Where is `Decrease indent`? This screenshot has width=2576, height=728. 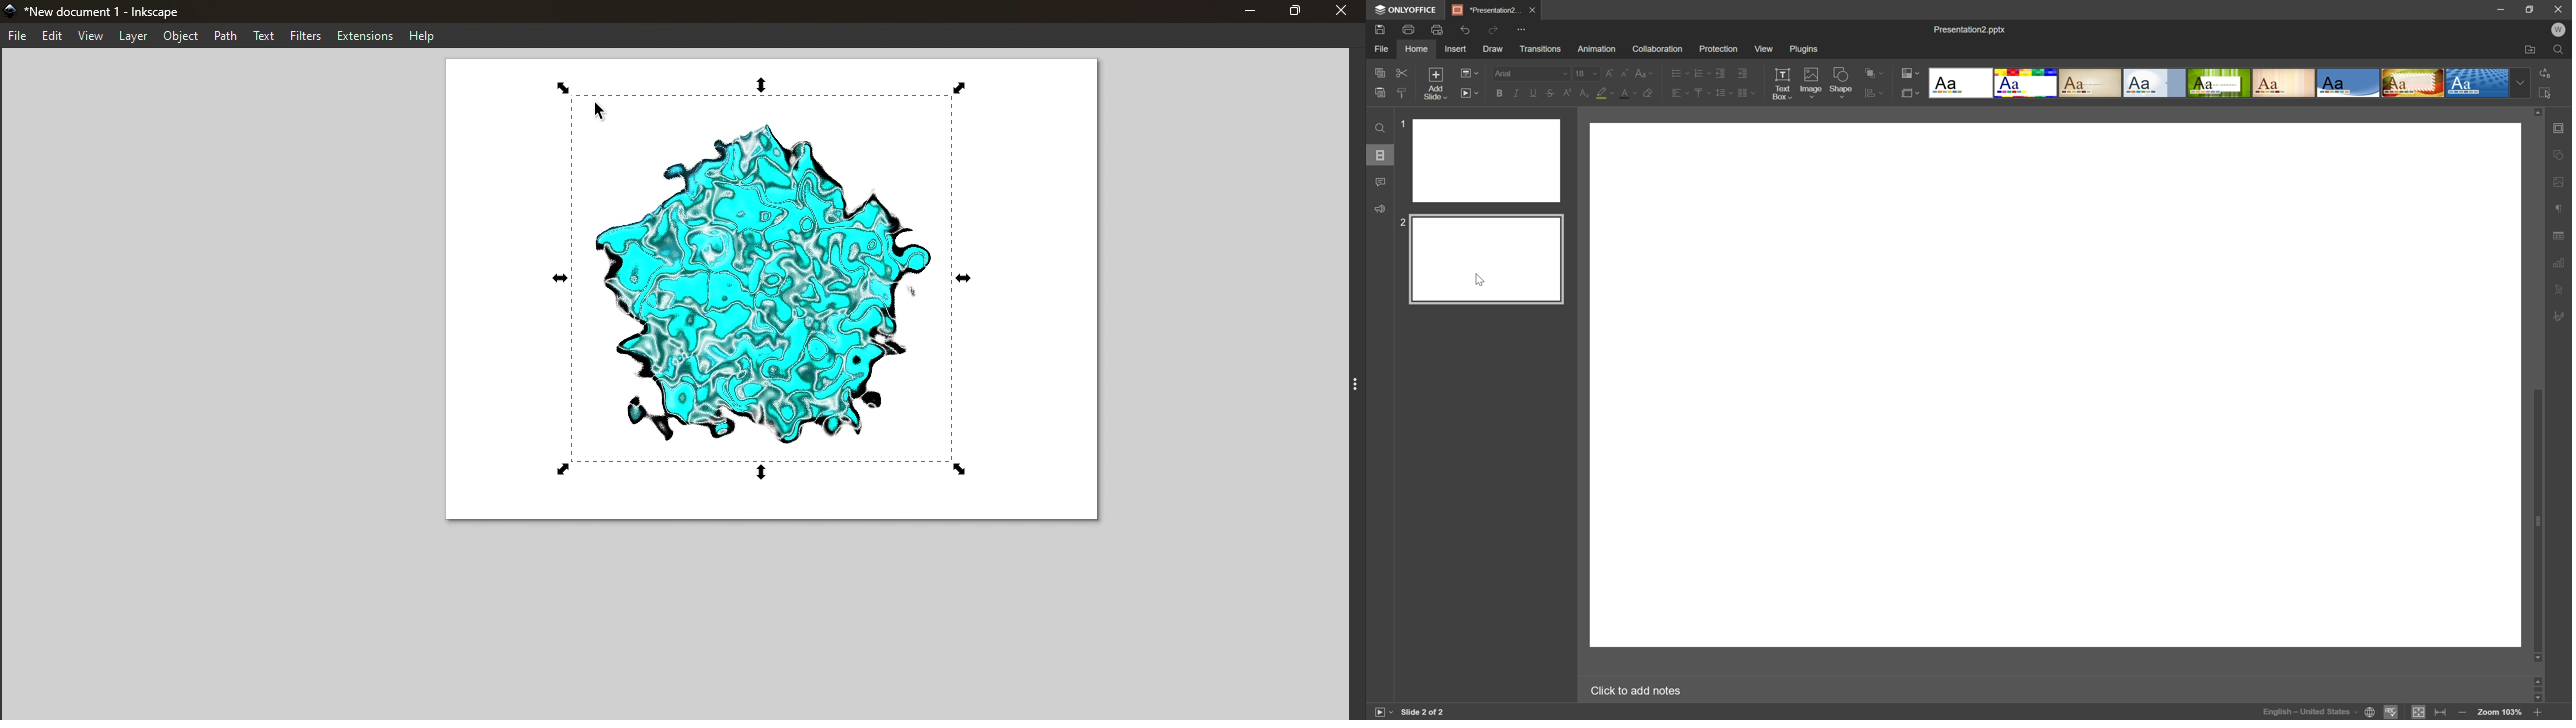
Decrease indent is located at coordinates (1721, 70).